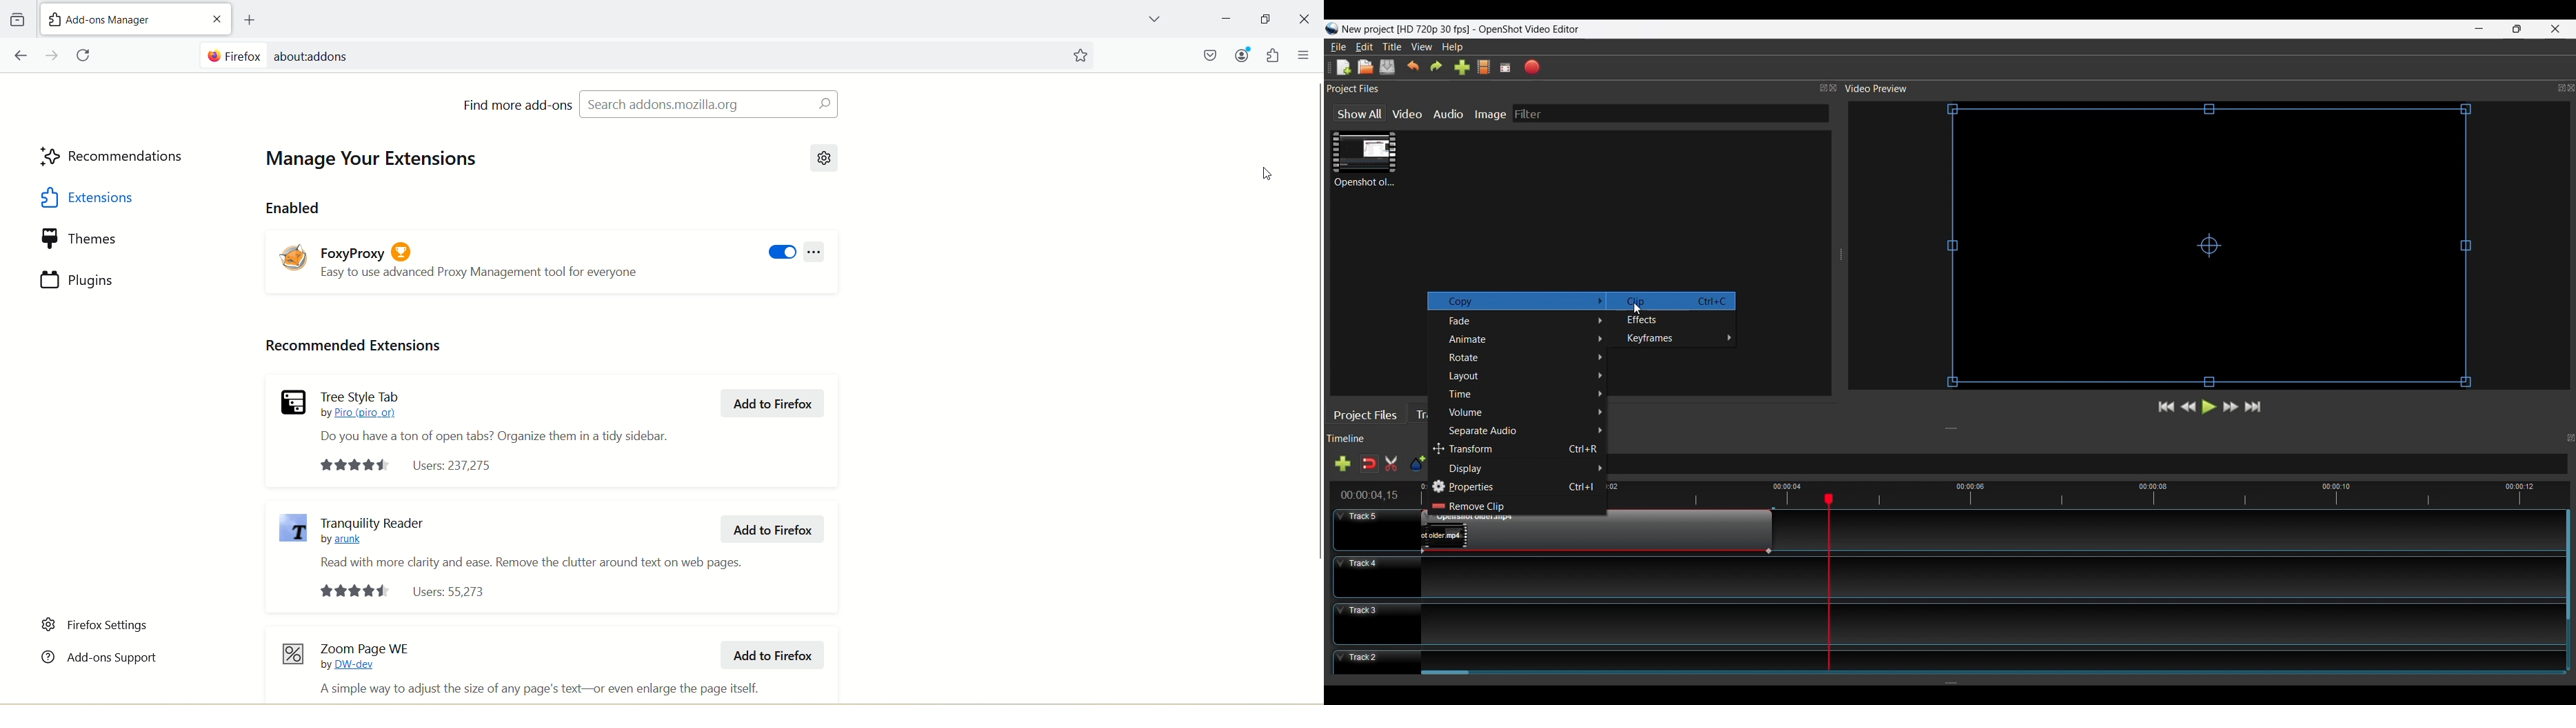  Describe the element at coordinates (538, 688) in the screenshot. I see `A simple way to adjust the size of any page's text—or even enlarge the page itself.` at that location.